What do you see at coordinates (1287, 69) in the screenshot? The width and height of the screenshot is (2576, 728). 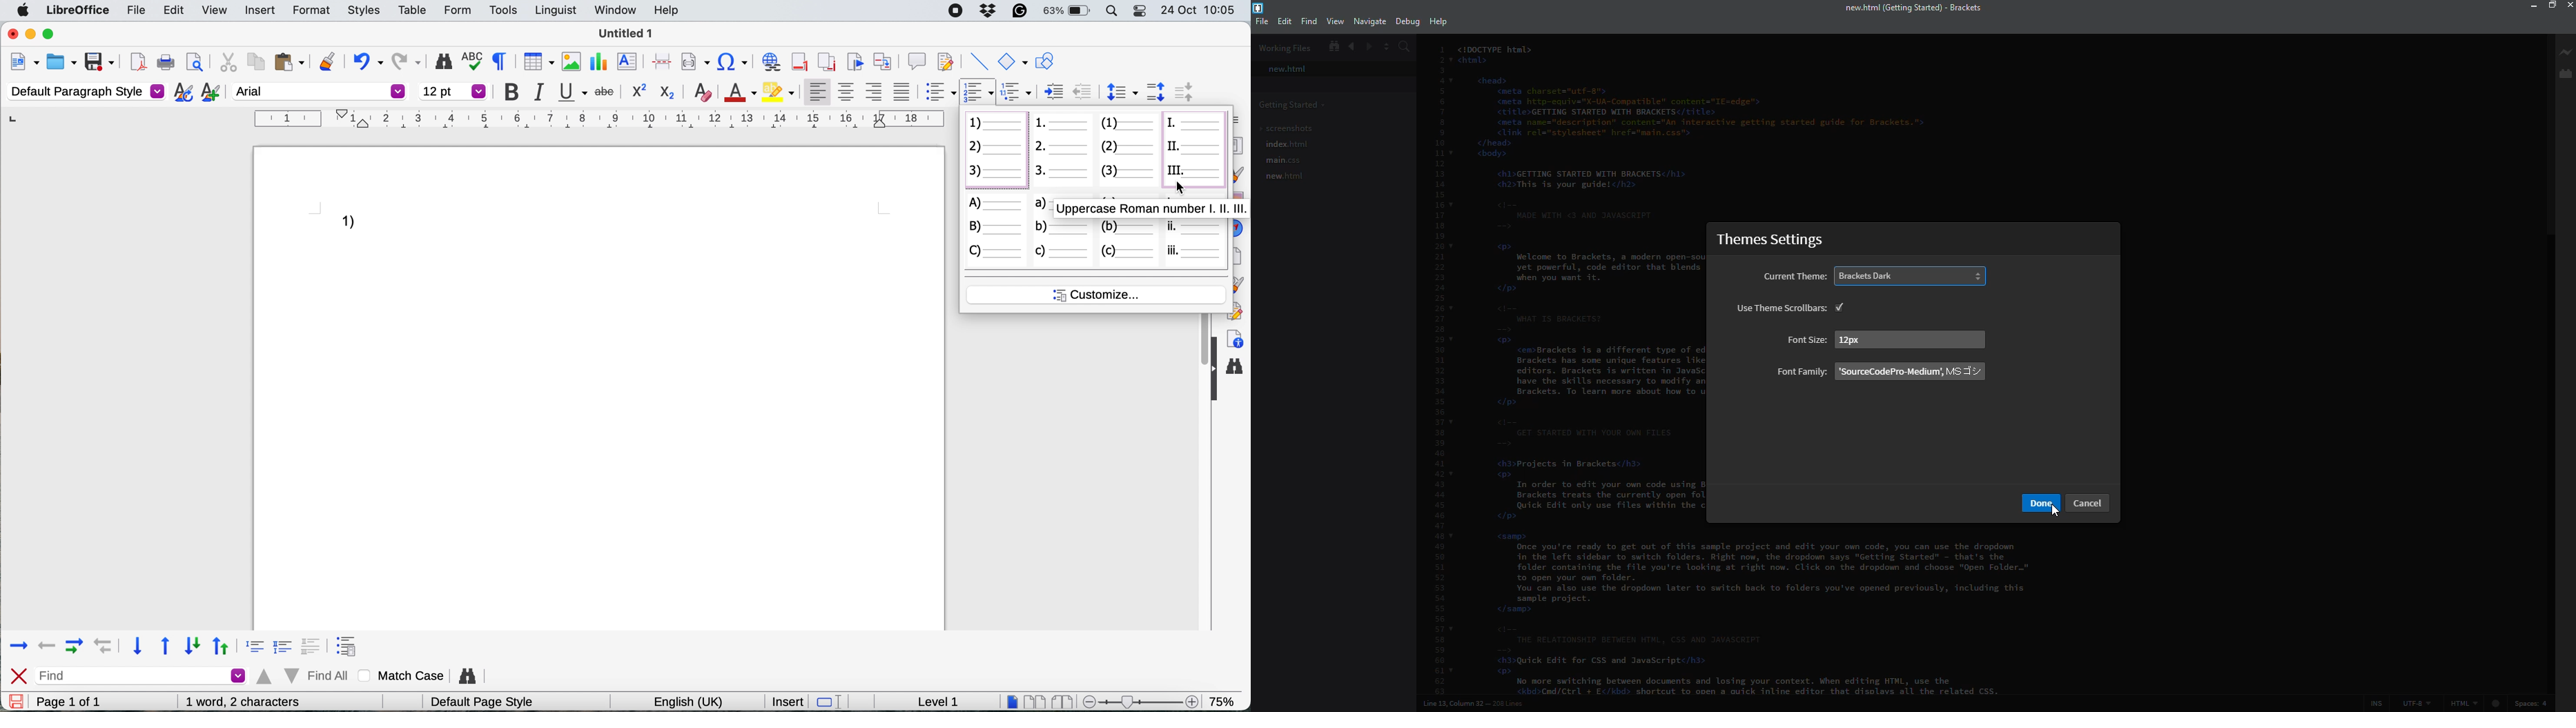 I see `new` at bounding box center [1287, 69].